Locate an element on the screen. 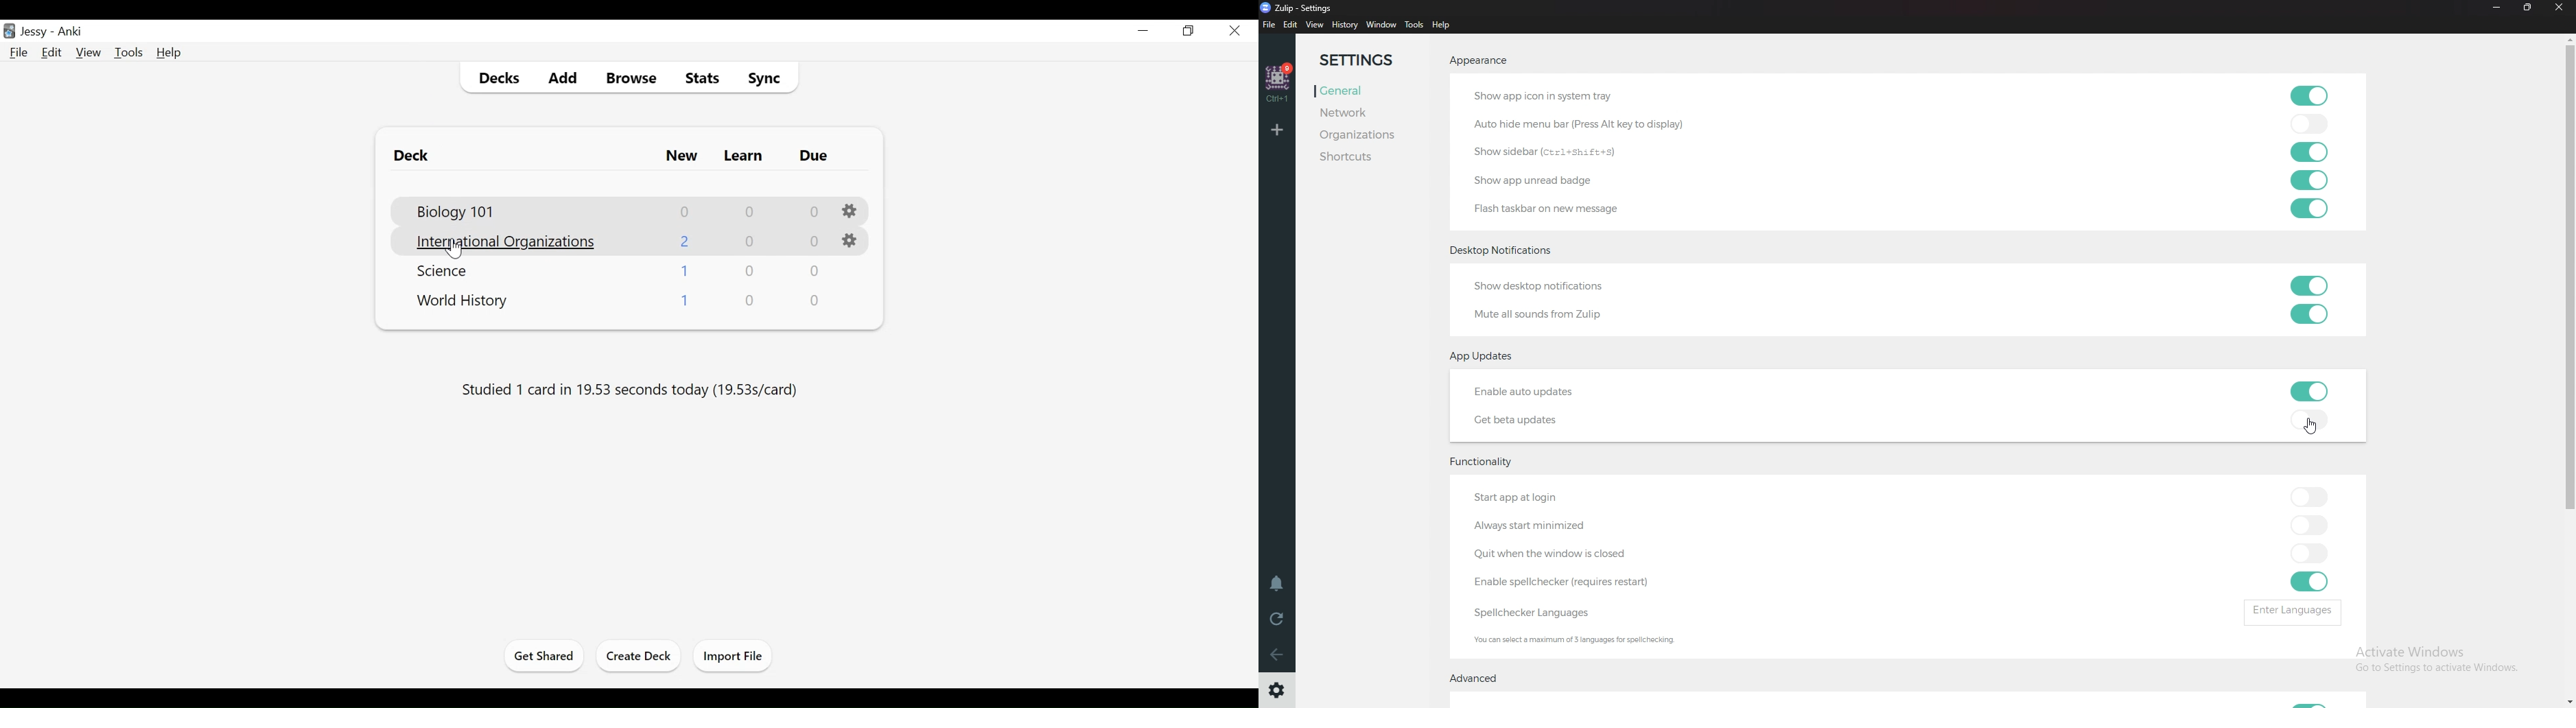 This screenshot has width=2576, height=728. Scroll bar is located at coordinates (2568, 281).